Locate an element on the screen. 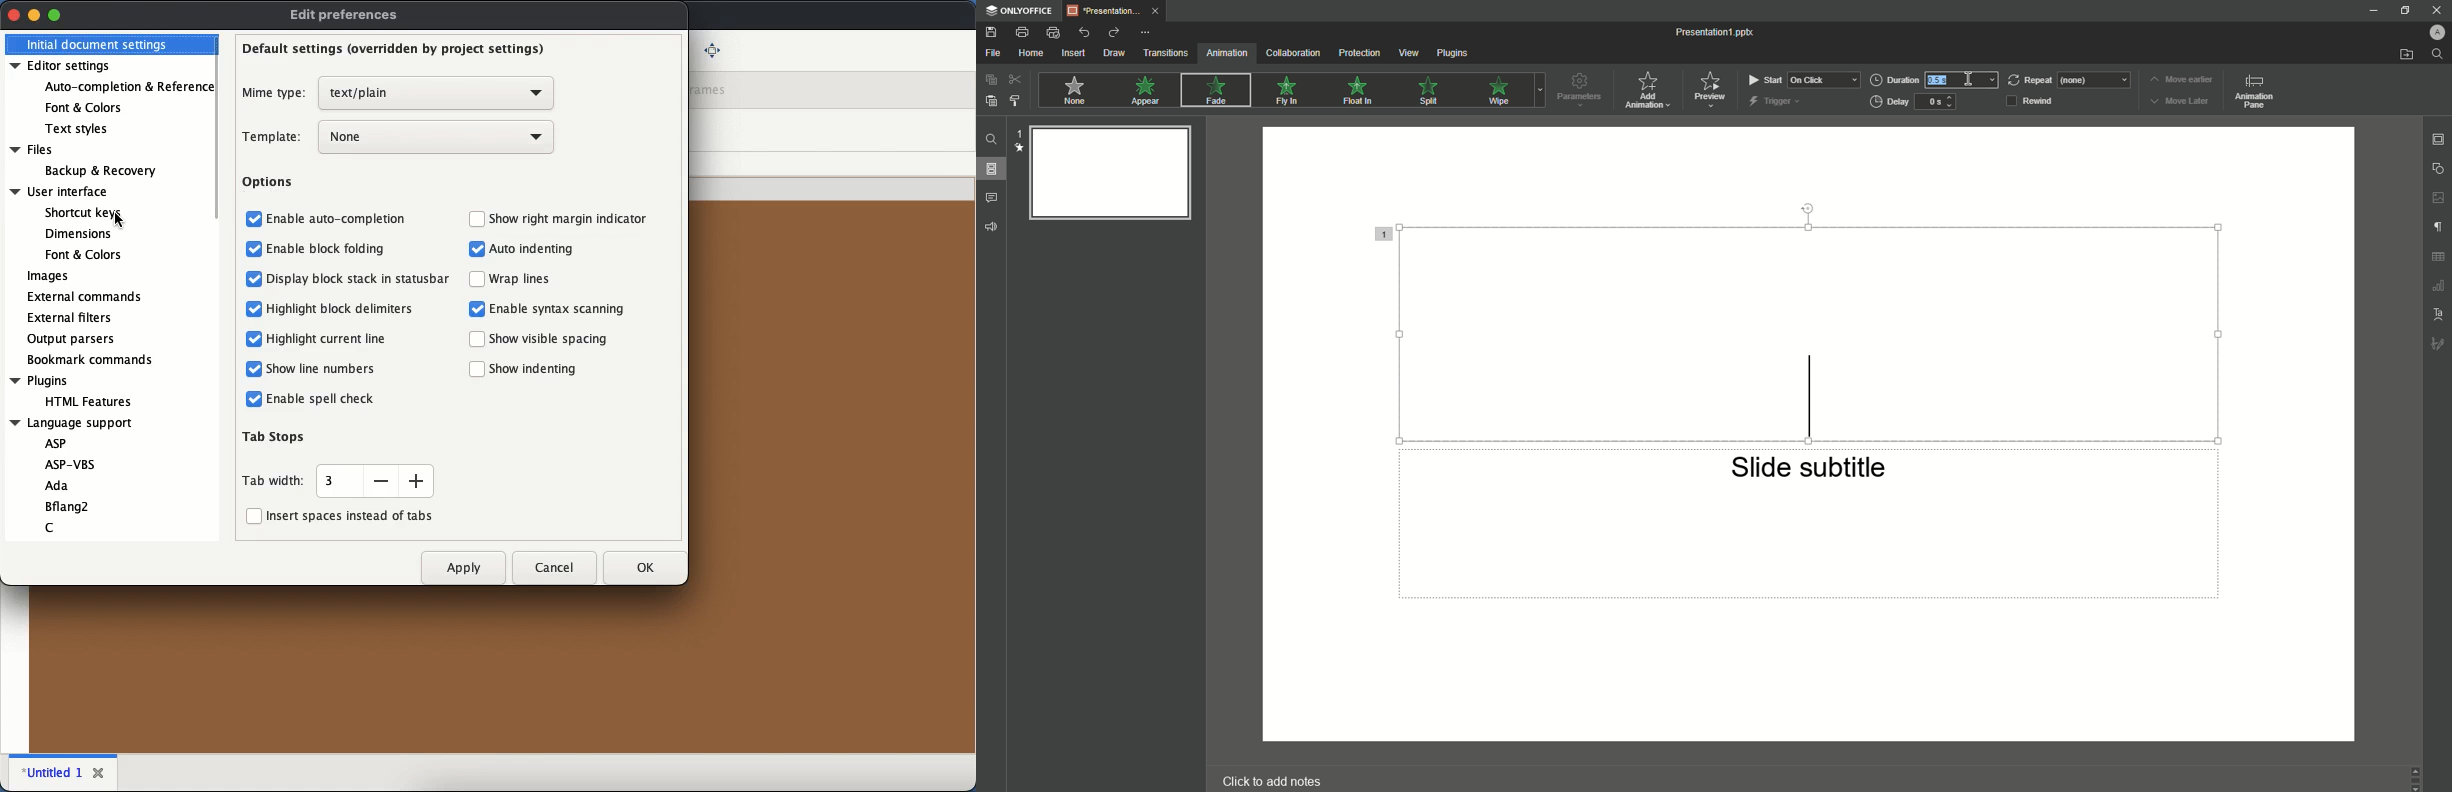 The image size is (2464, 812). Duration is located at coordinates (1936, 79).